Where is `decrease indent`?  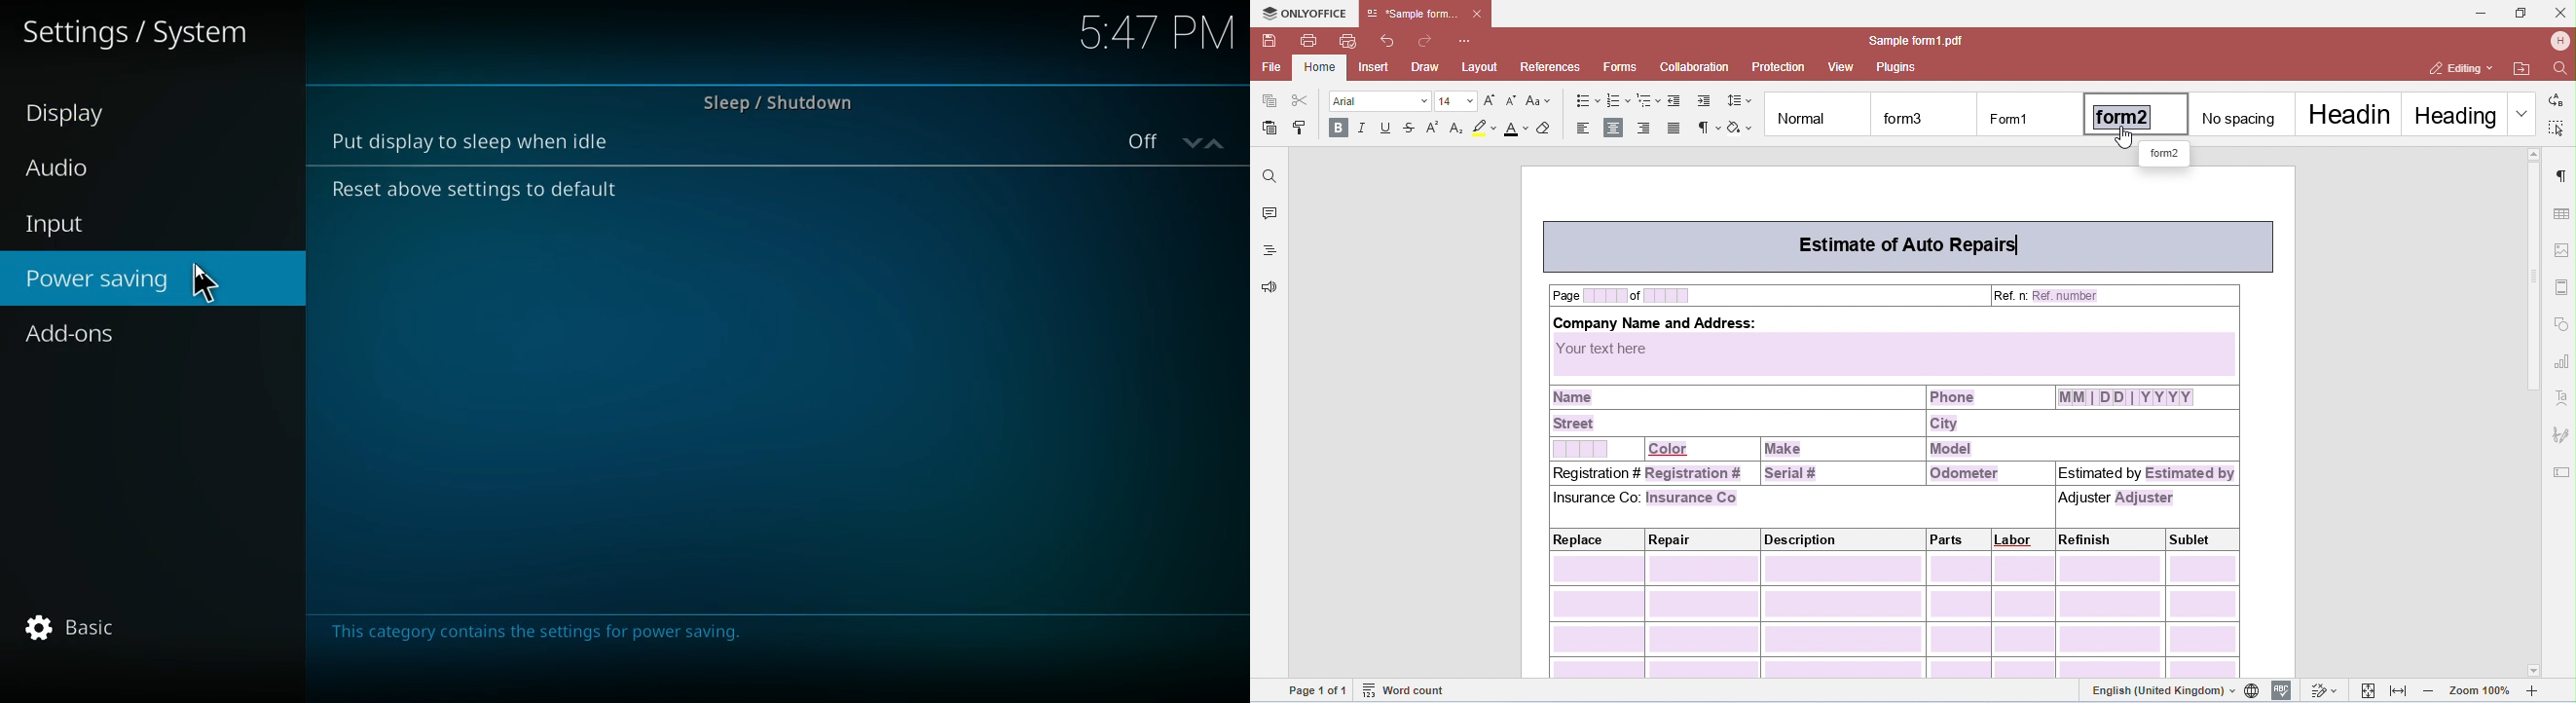 decrease indent is located at coordinates (1675, 101).